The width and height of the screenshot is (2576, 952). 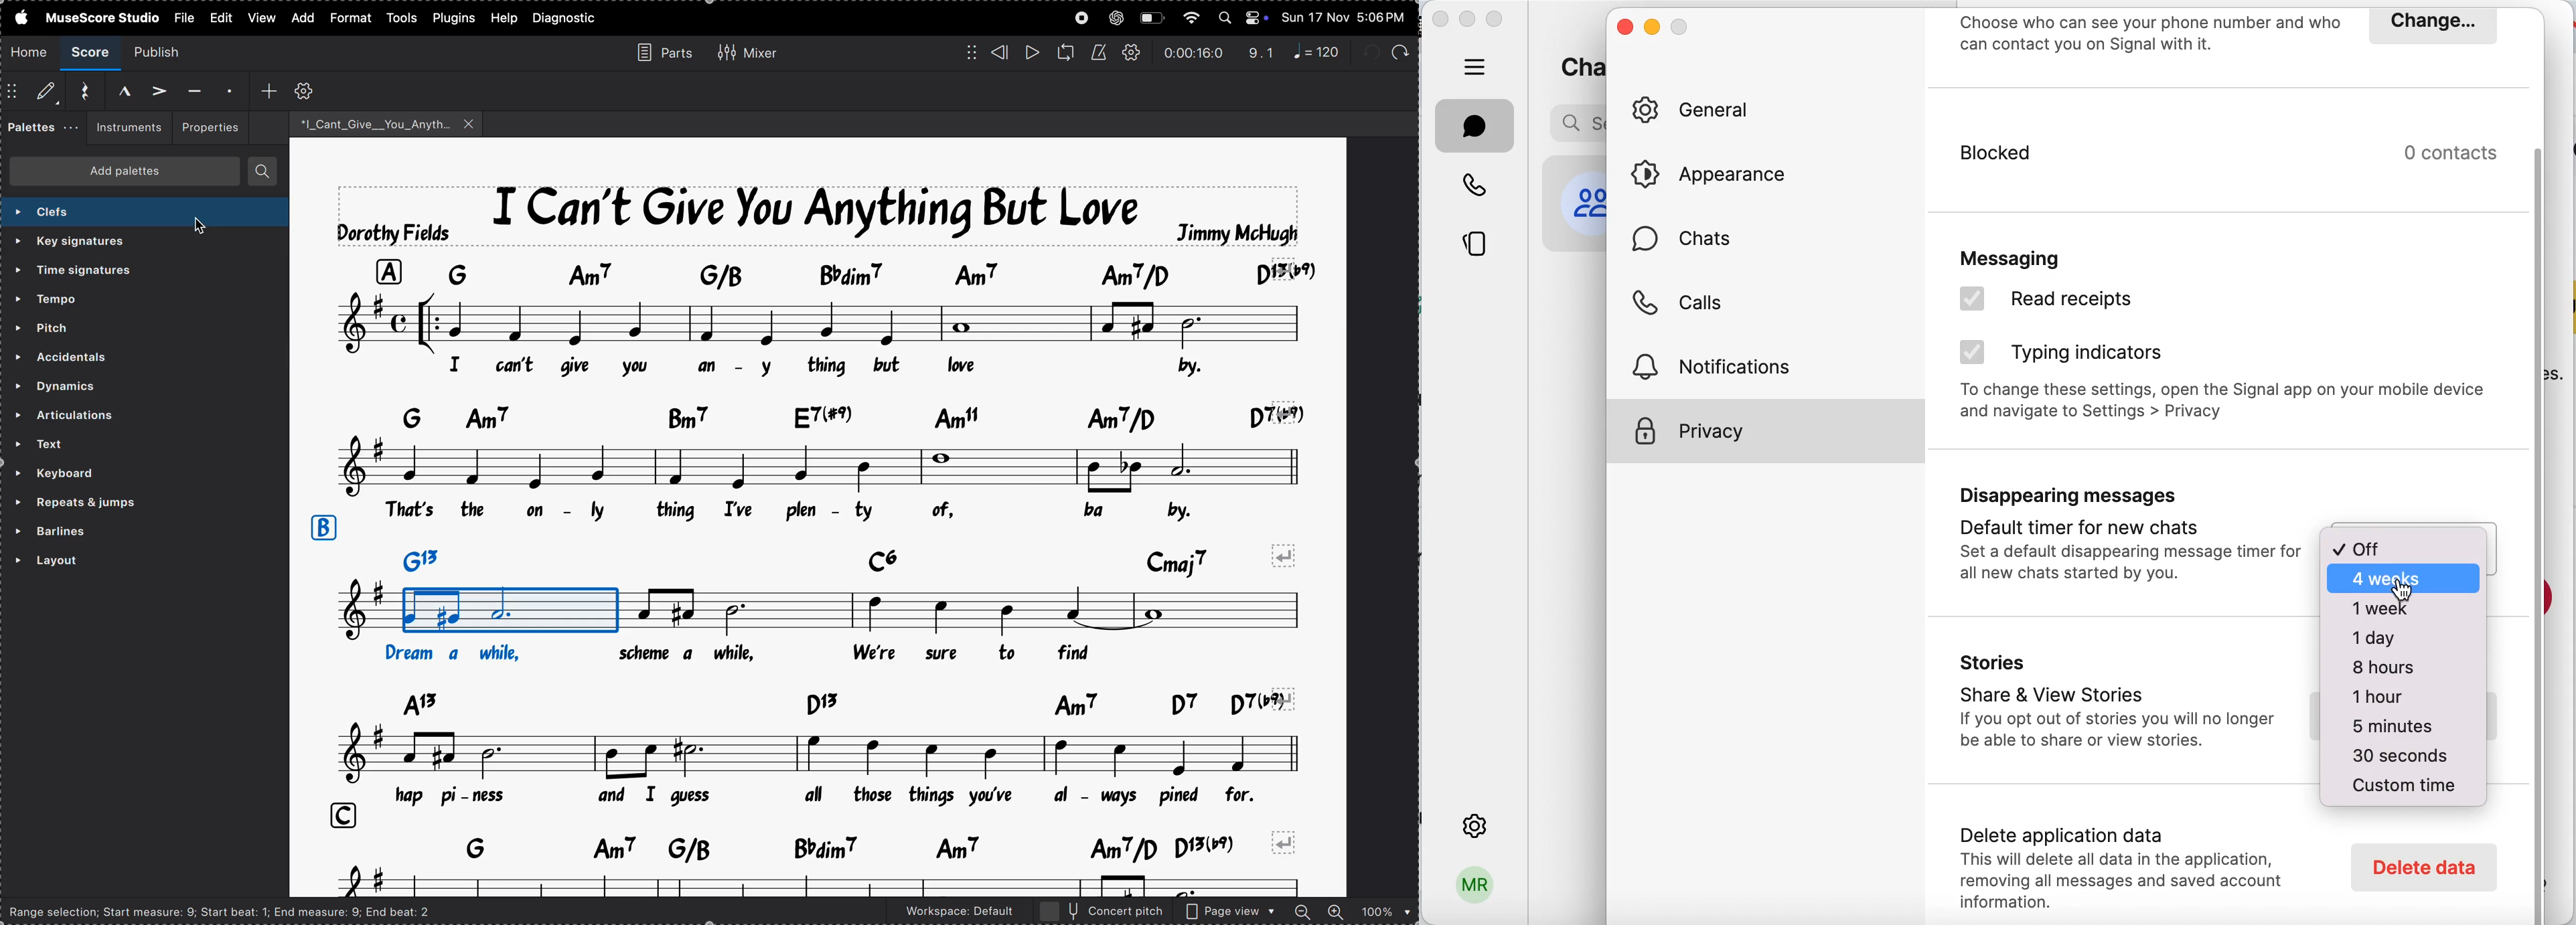 What do you see at coordinates (195, 227) in the screenshot?
I see `cursor` at bounding box center [195, 227].